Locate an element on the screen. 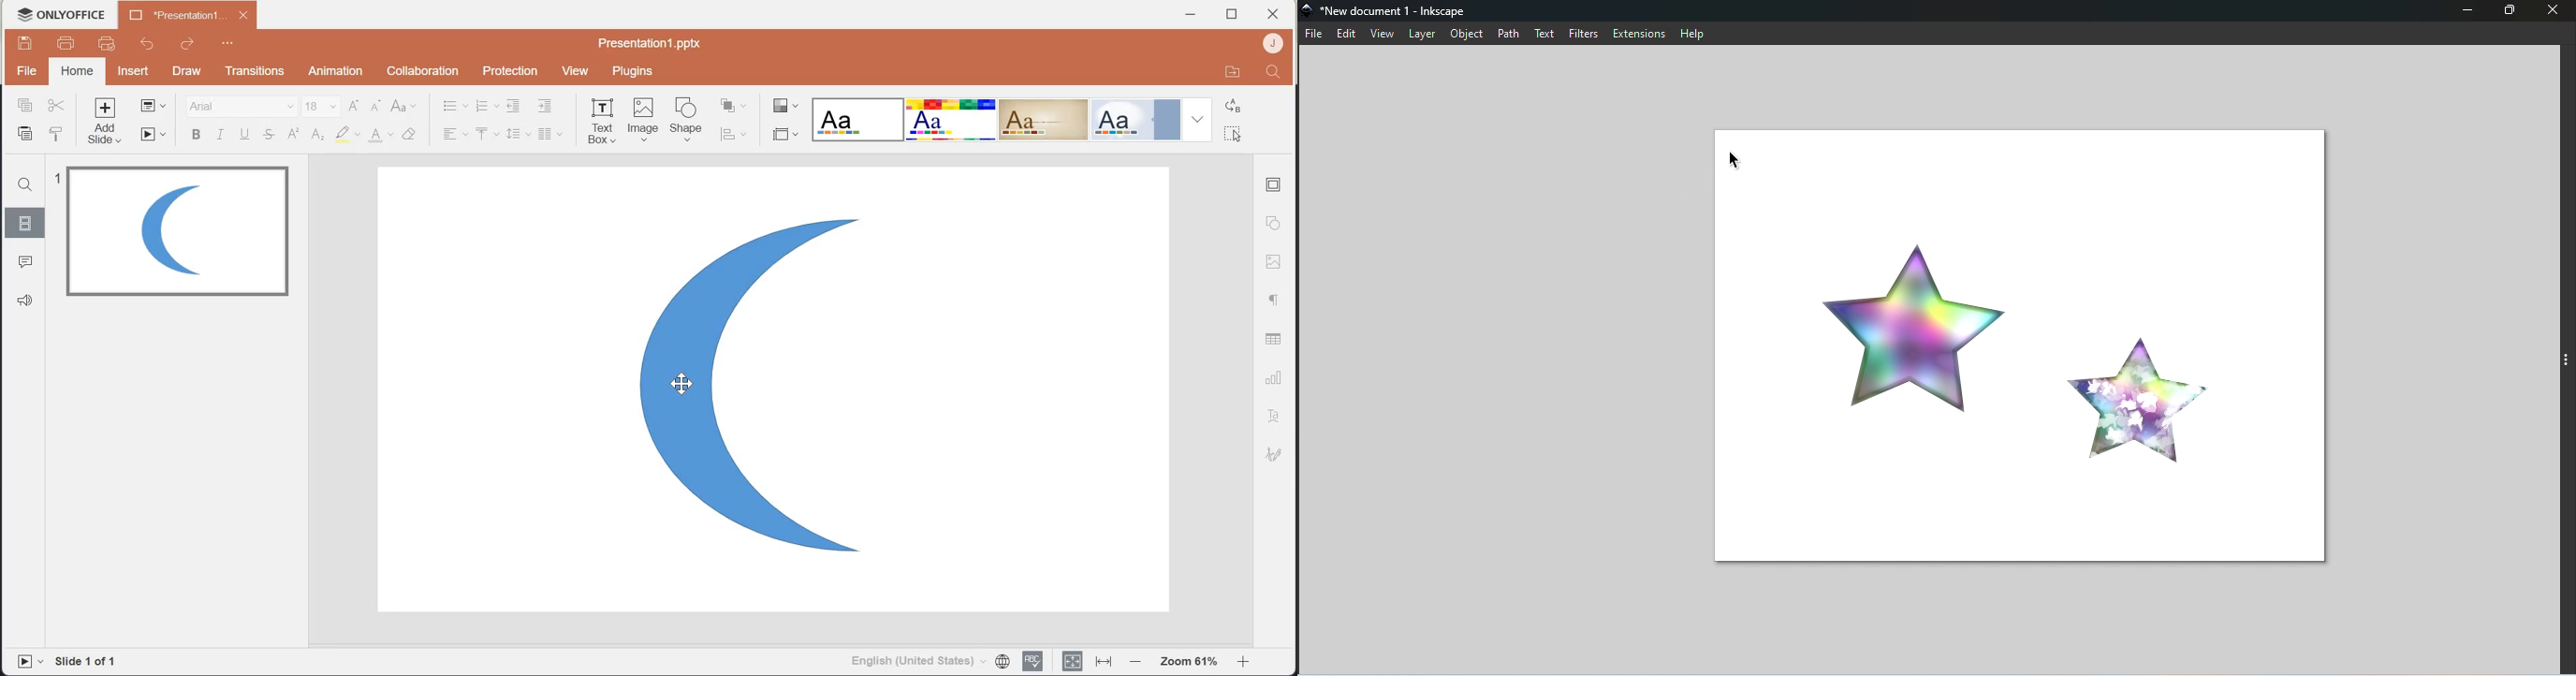  Highlight color is located at coordinates (348, 134).